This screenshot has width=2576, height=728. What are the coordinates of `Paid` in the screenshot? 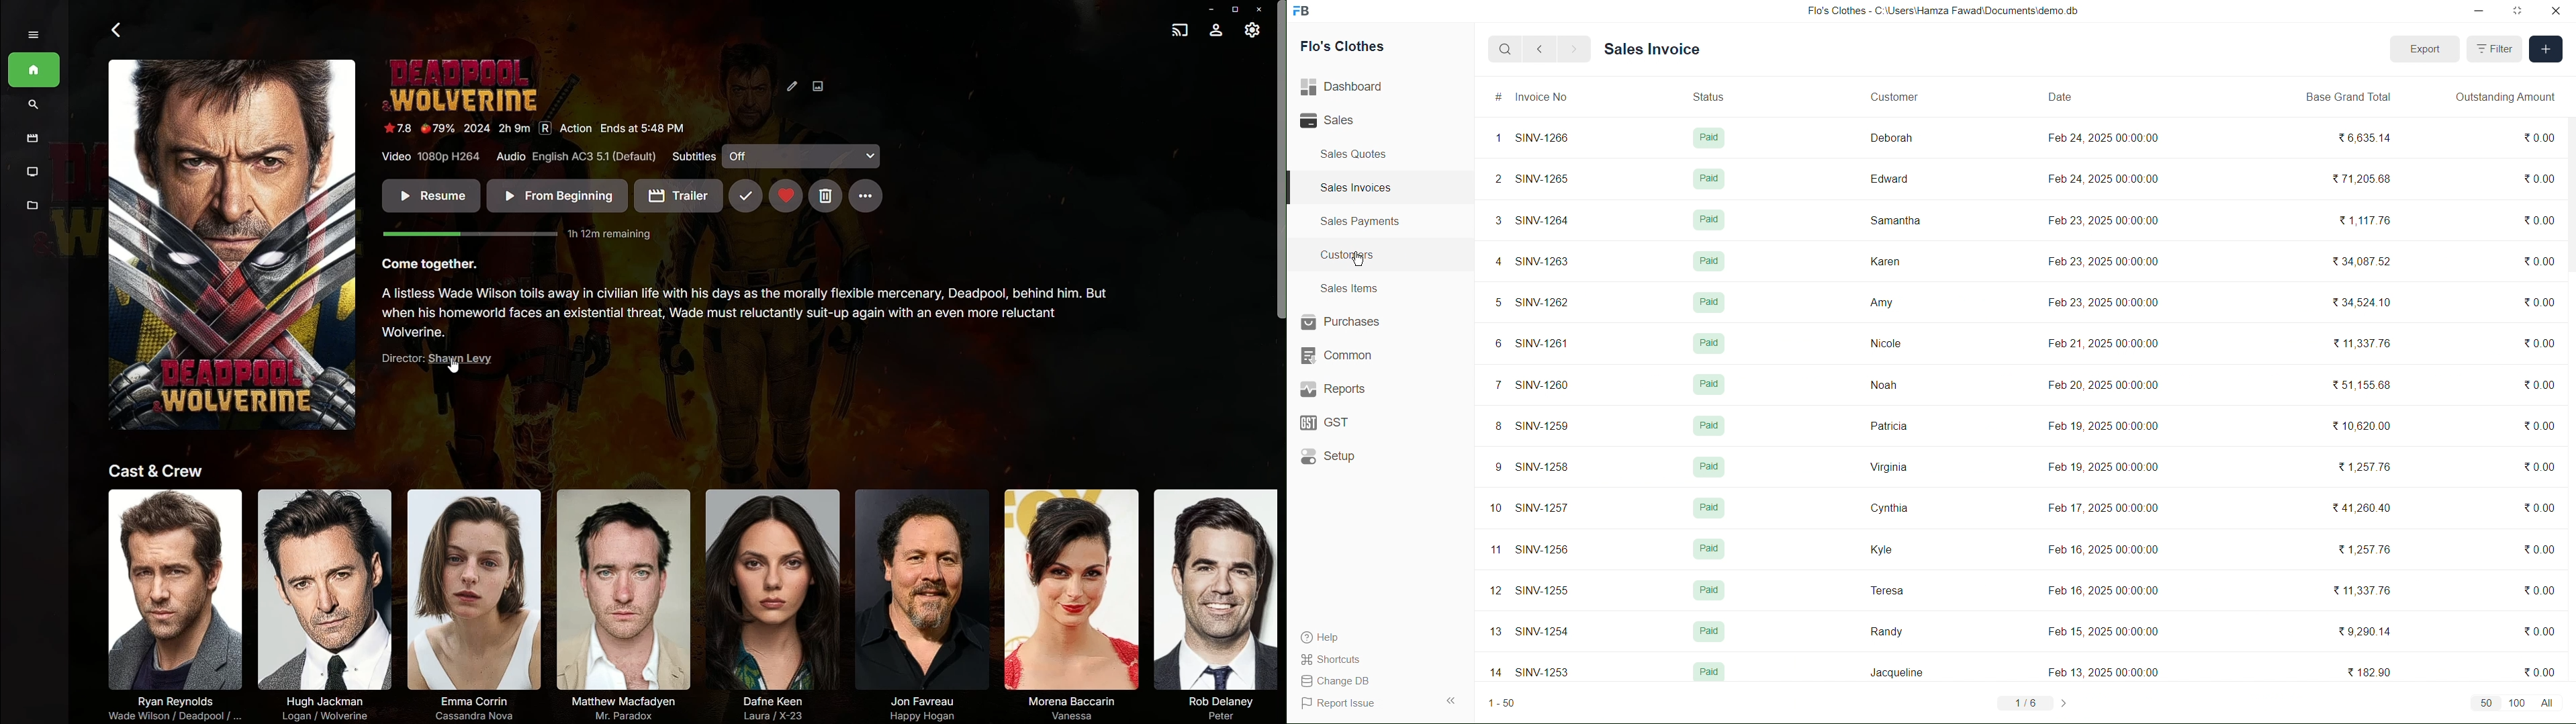 It's located at (1703, 426).